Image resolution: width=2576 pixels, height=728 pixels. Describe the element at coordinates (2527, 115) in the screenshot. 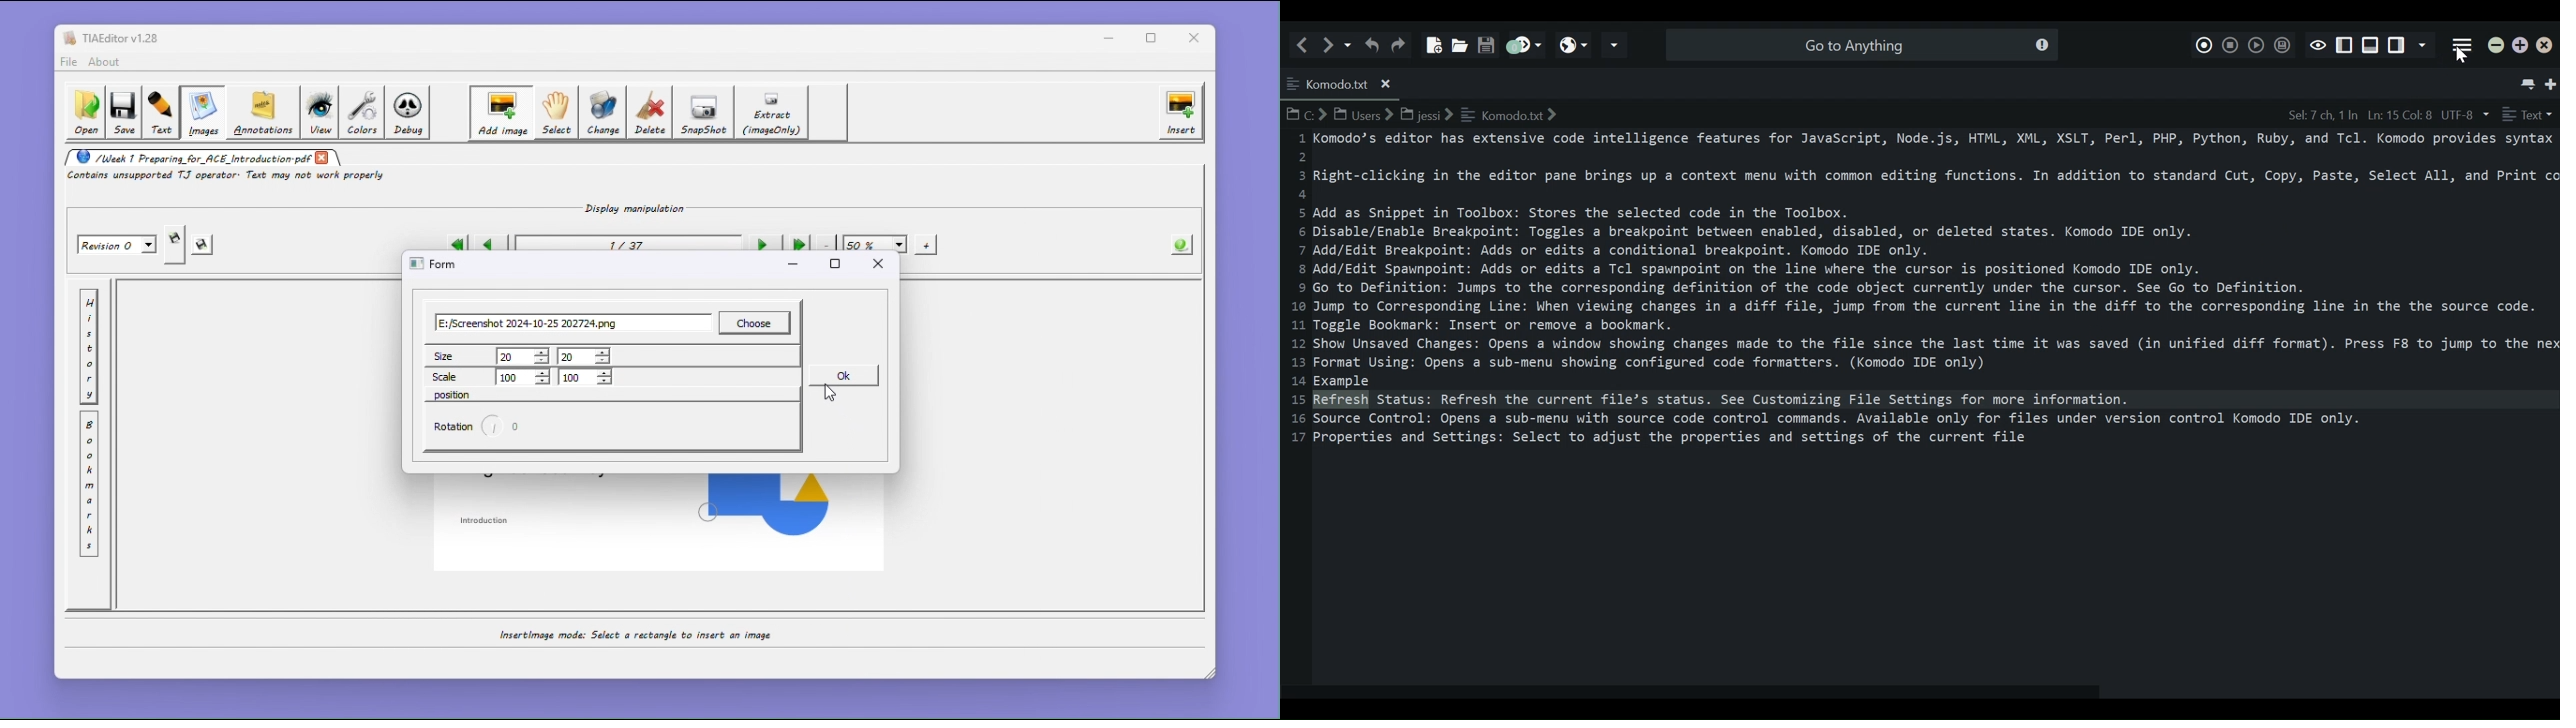

I see `File Type` at that location.